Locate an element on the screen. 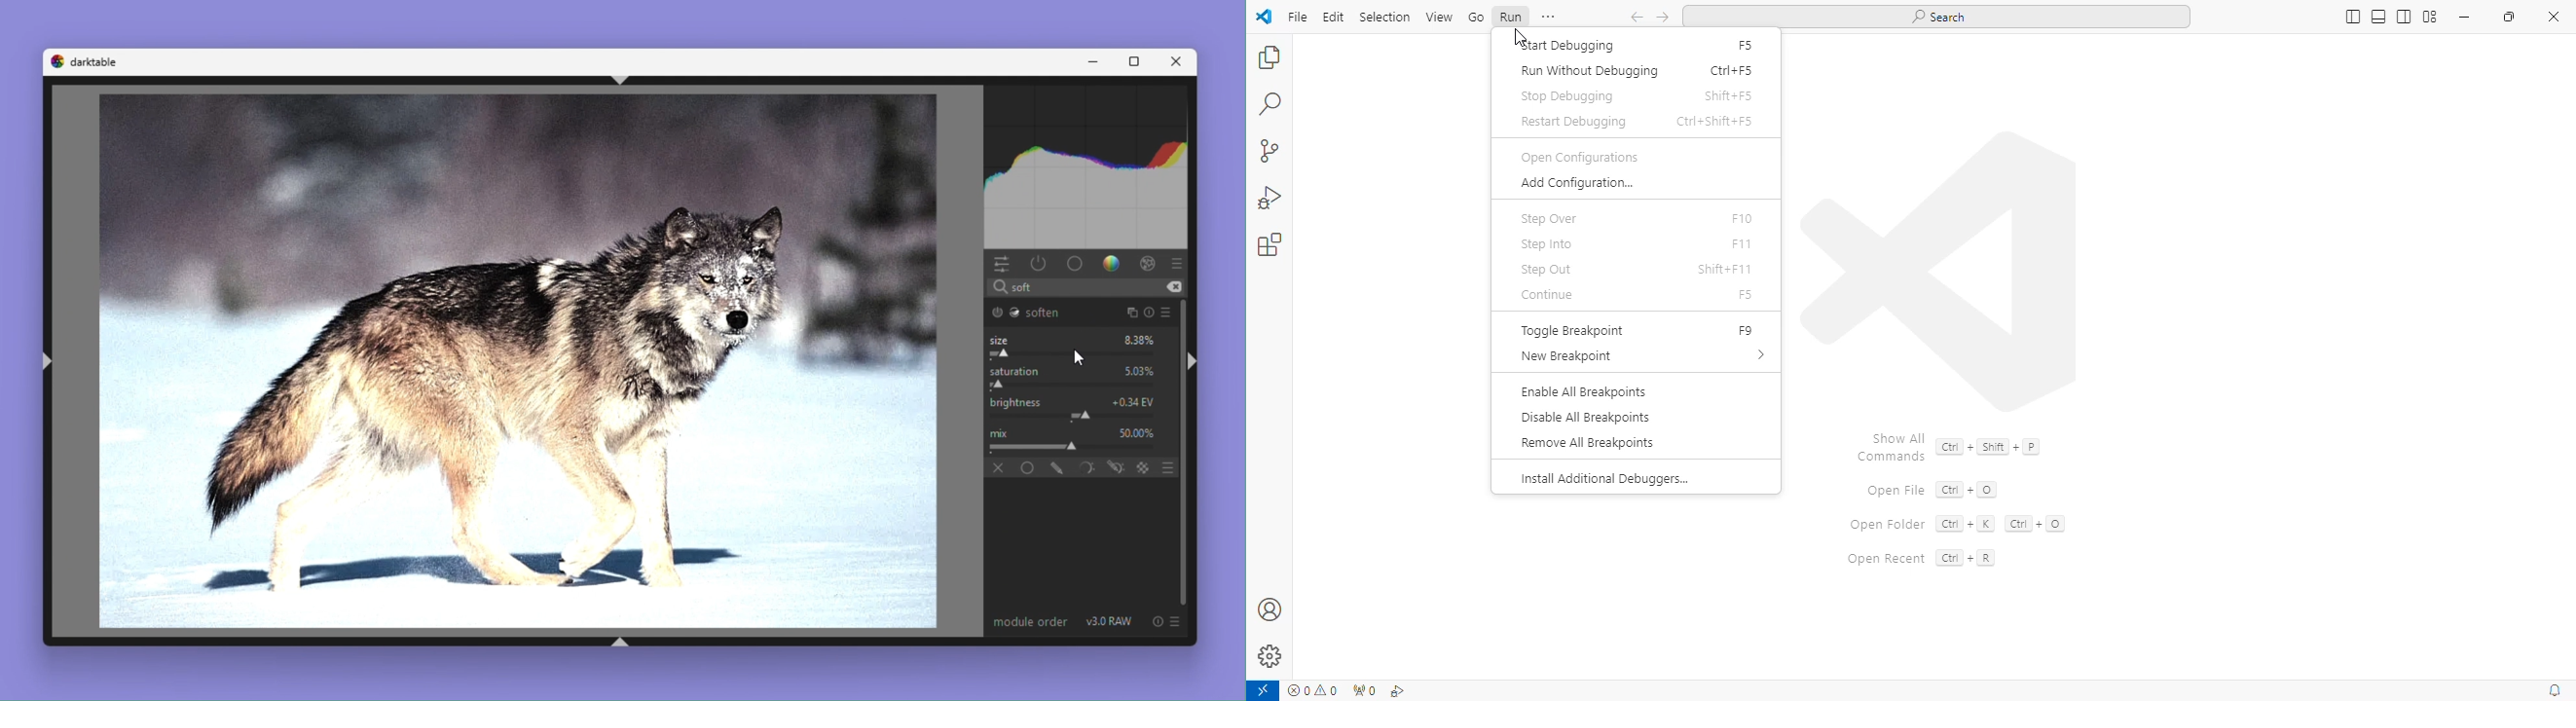 The image size is (2576, 728). run and debug is located at coordinates (1271, 198).